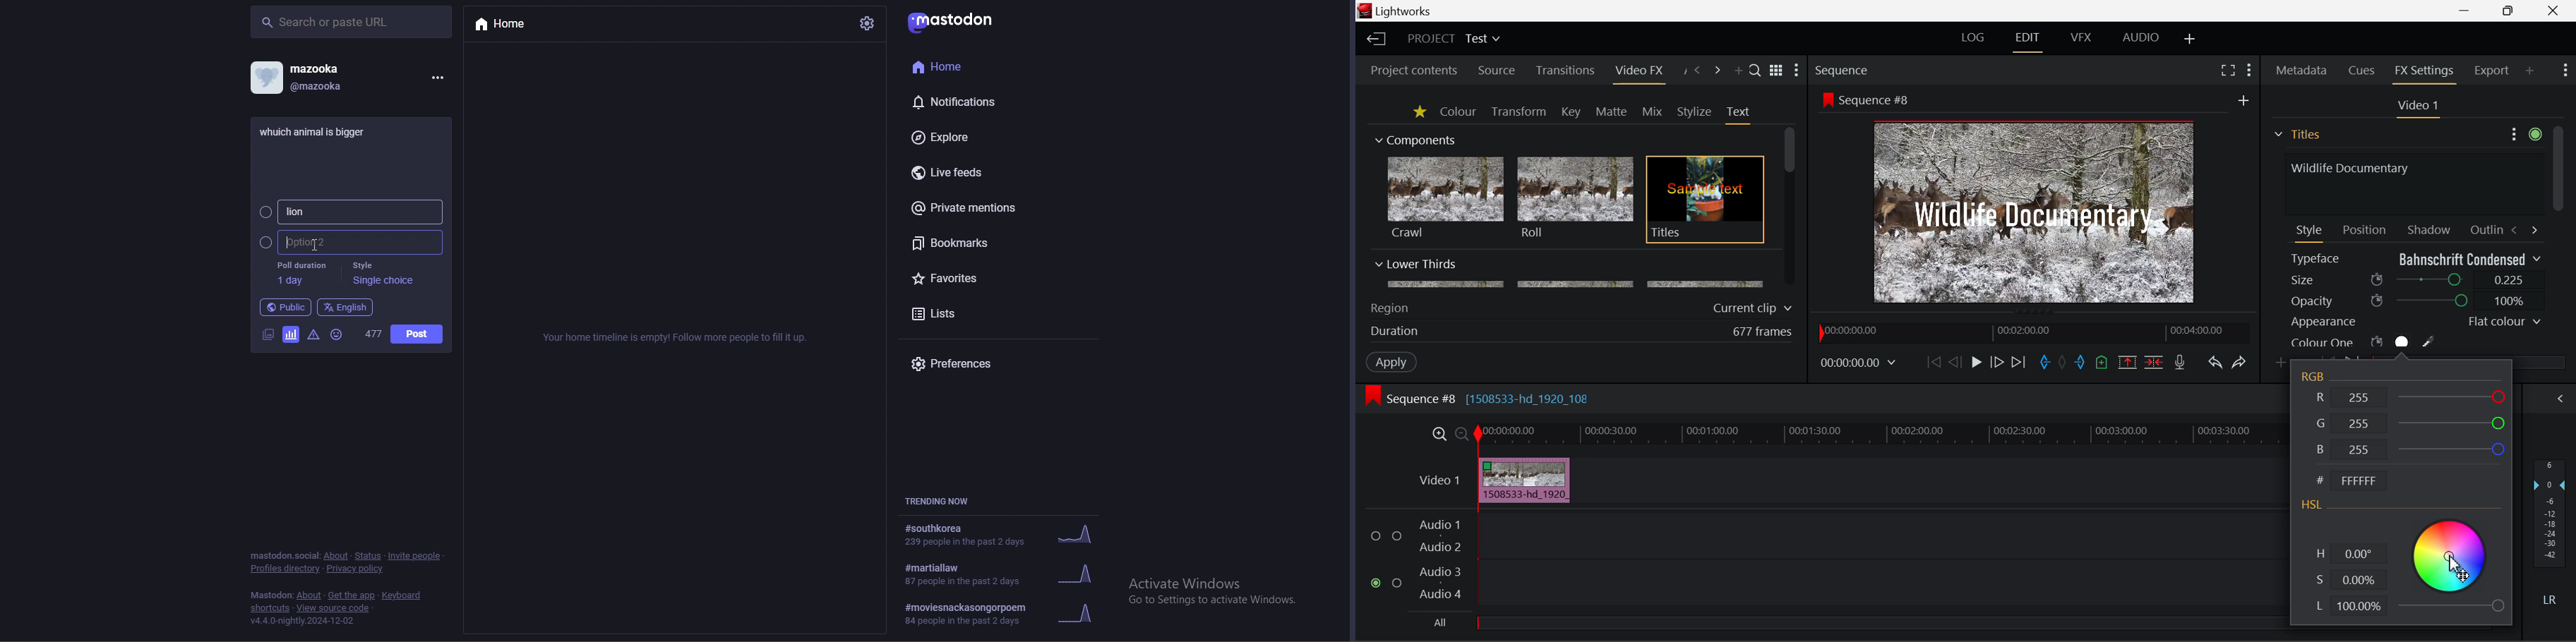  What do you see at coordinates (1742, 114) in the screenshot?
I see `Text Tab Open` at bounding box center [1742, 114].